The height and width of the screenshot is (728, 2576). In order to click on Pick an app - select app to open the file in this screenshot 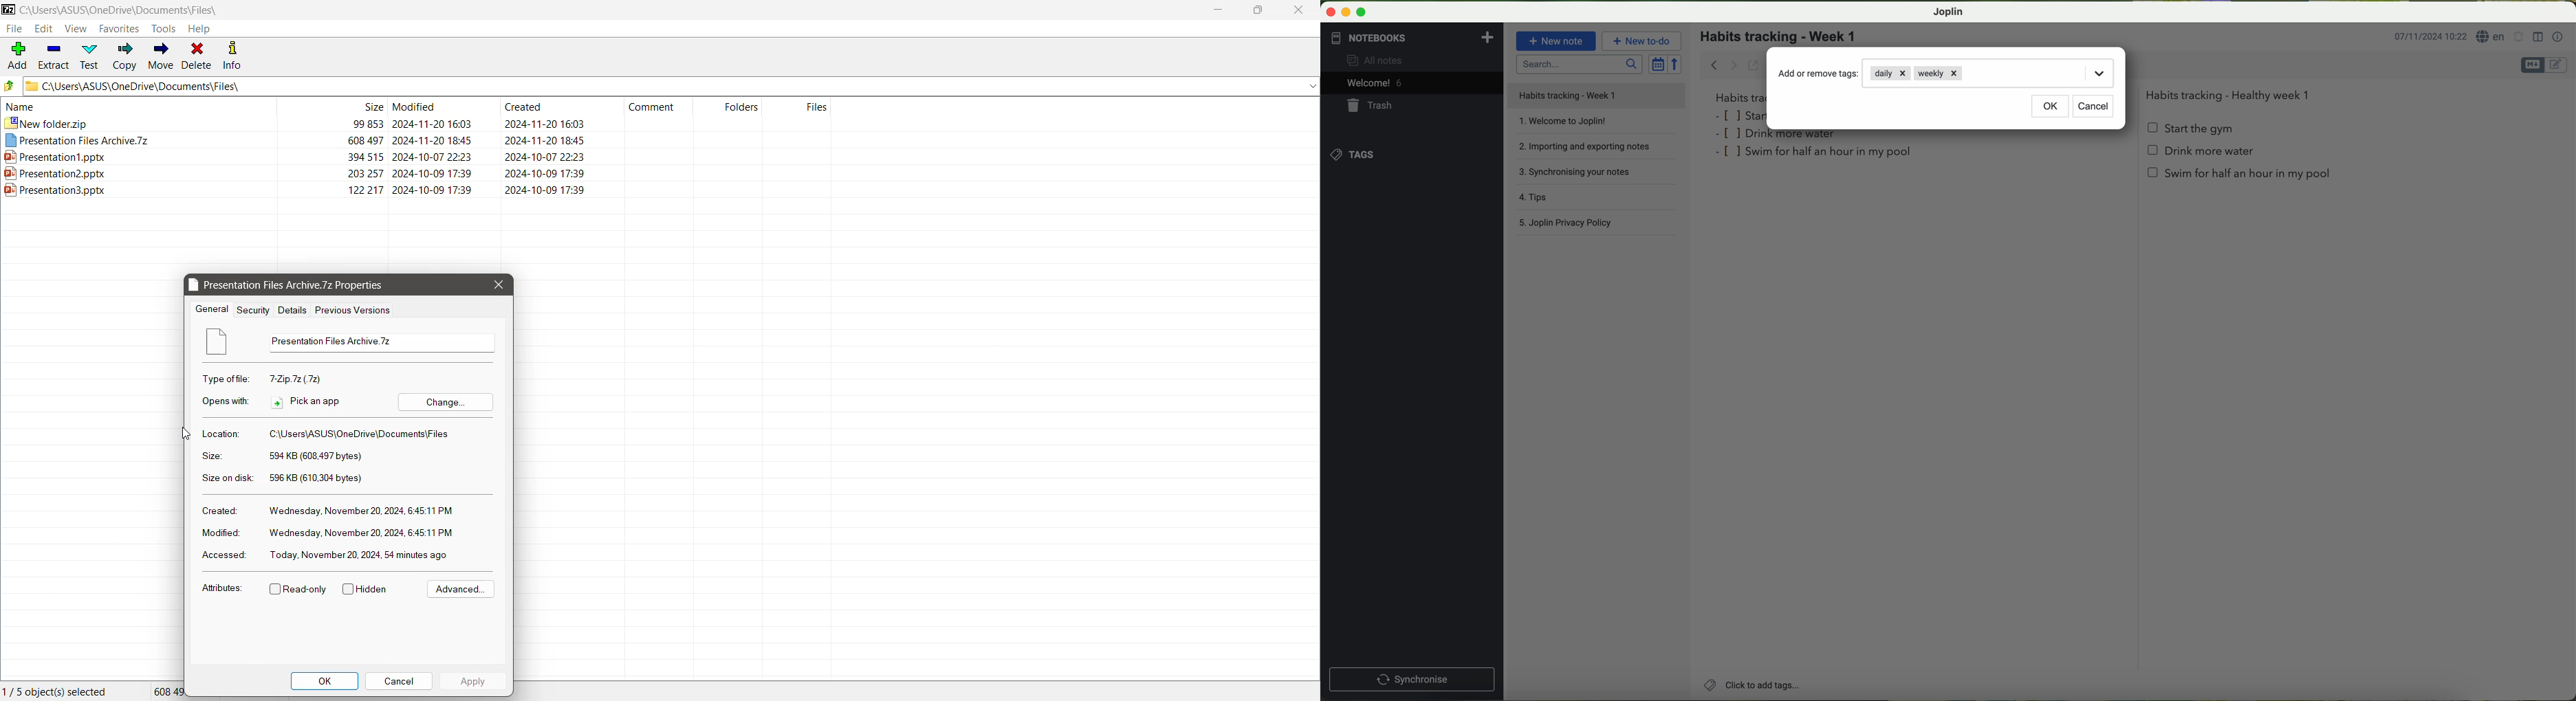, I will do `click(307, 401)`.